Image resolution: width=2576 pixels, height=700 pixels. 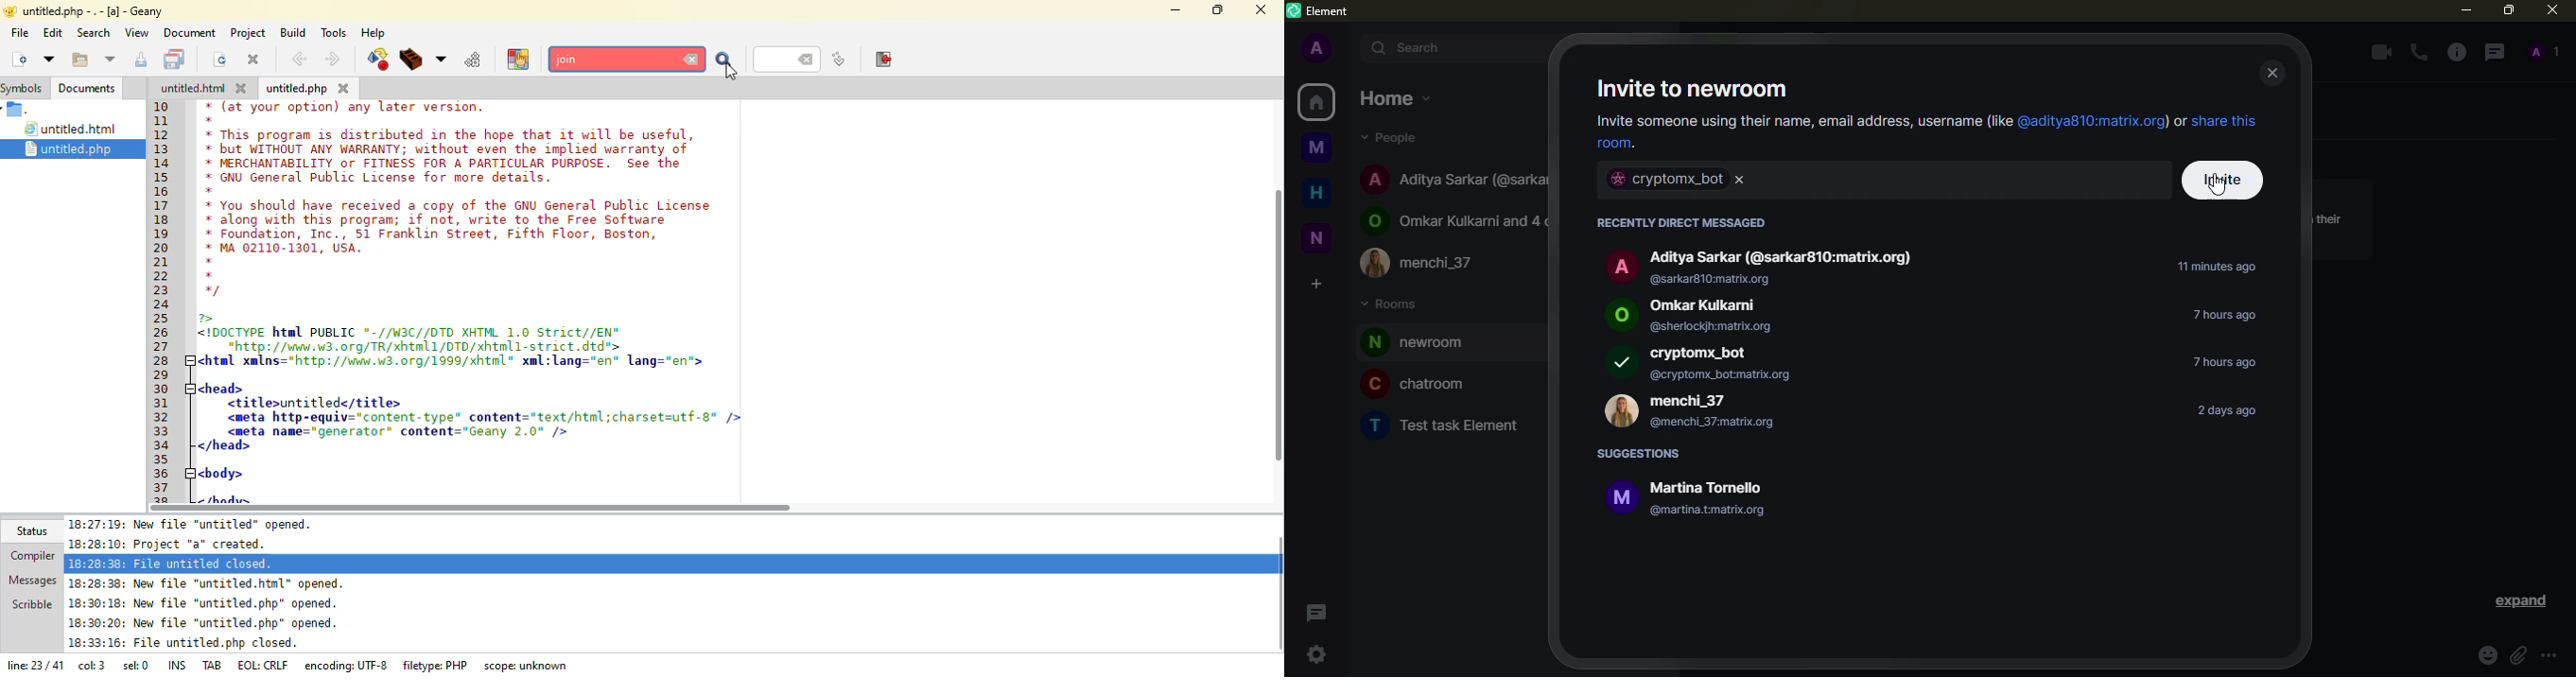 I want to click on * GNU General Public License for more details., so click(x=380, y=179).